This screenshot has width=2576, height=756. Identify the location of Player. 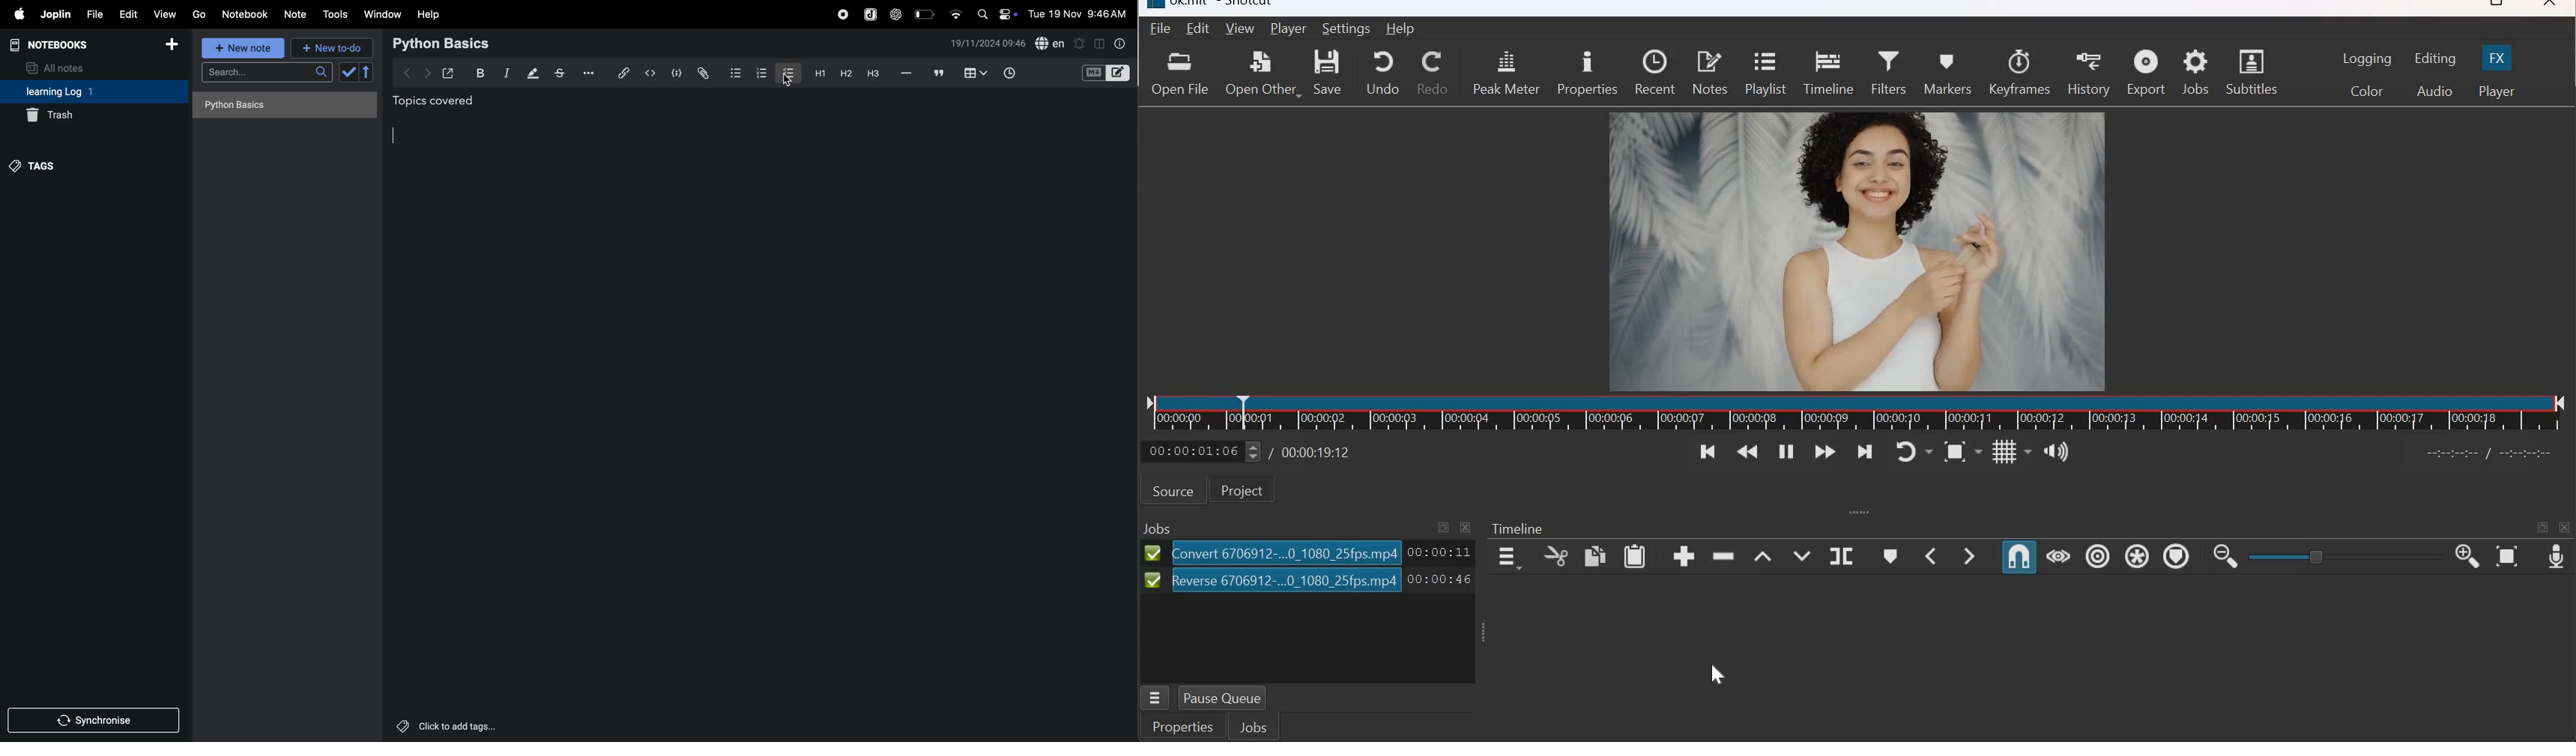
(2497, 91).